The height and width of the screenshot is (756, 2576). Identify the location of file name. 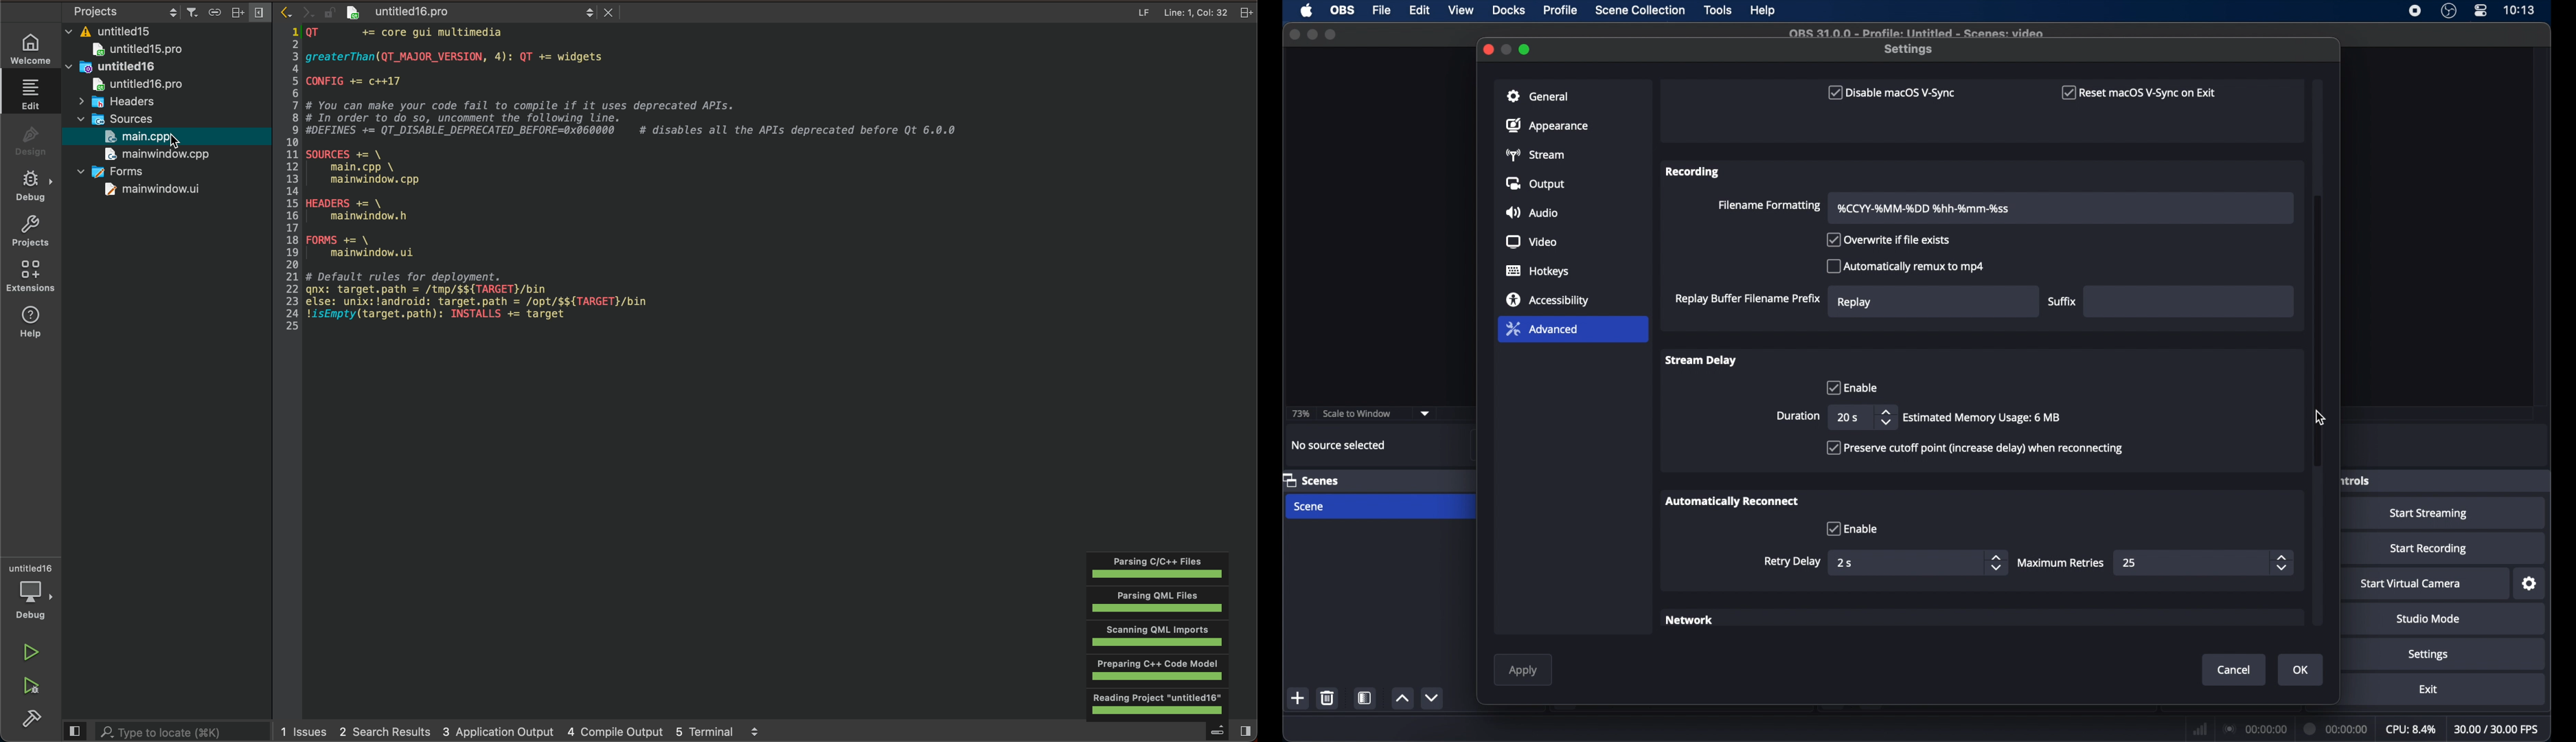
(448, 12).